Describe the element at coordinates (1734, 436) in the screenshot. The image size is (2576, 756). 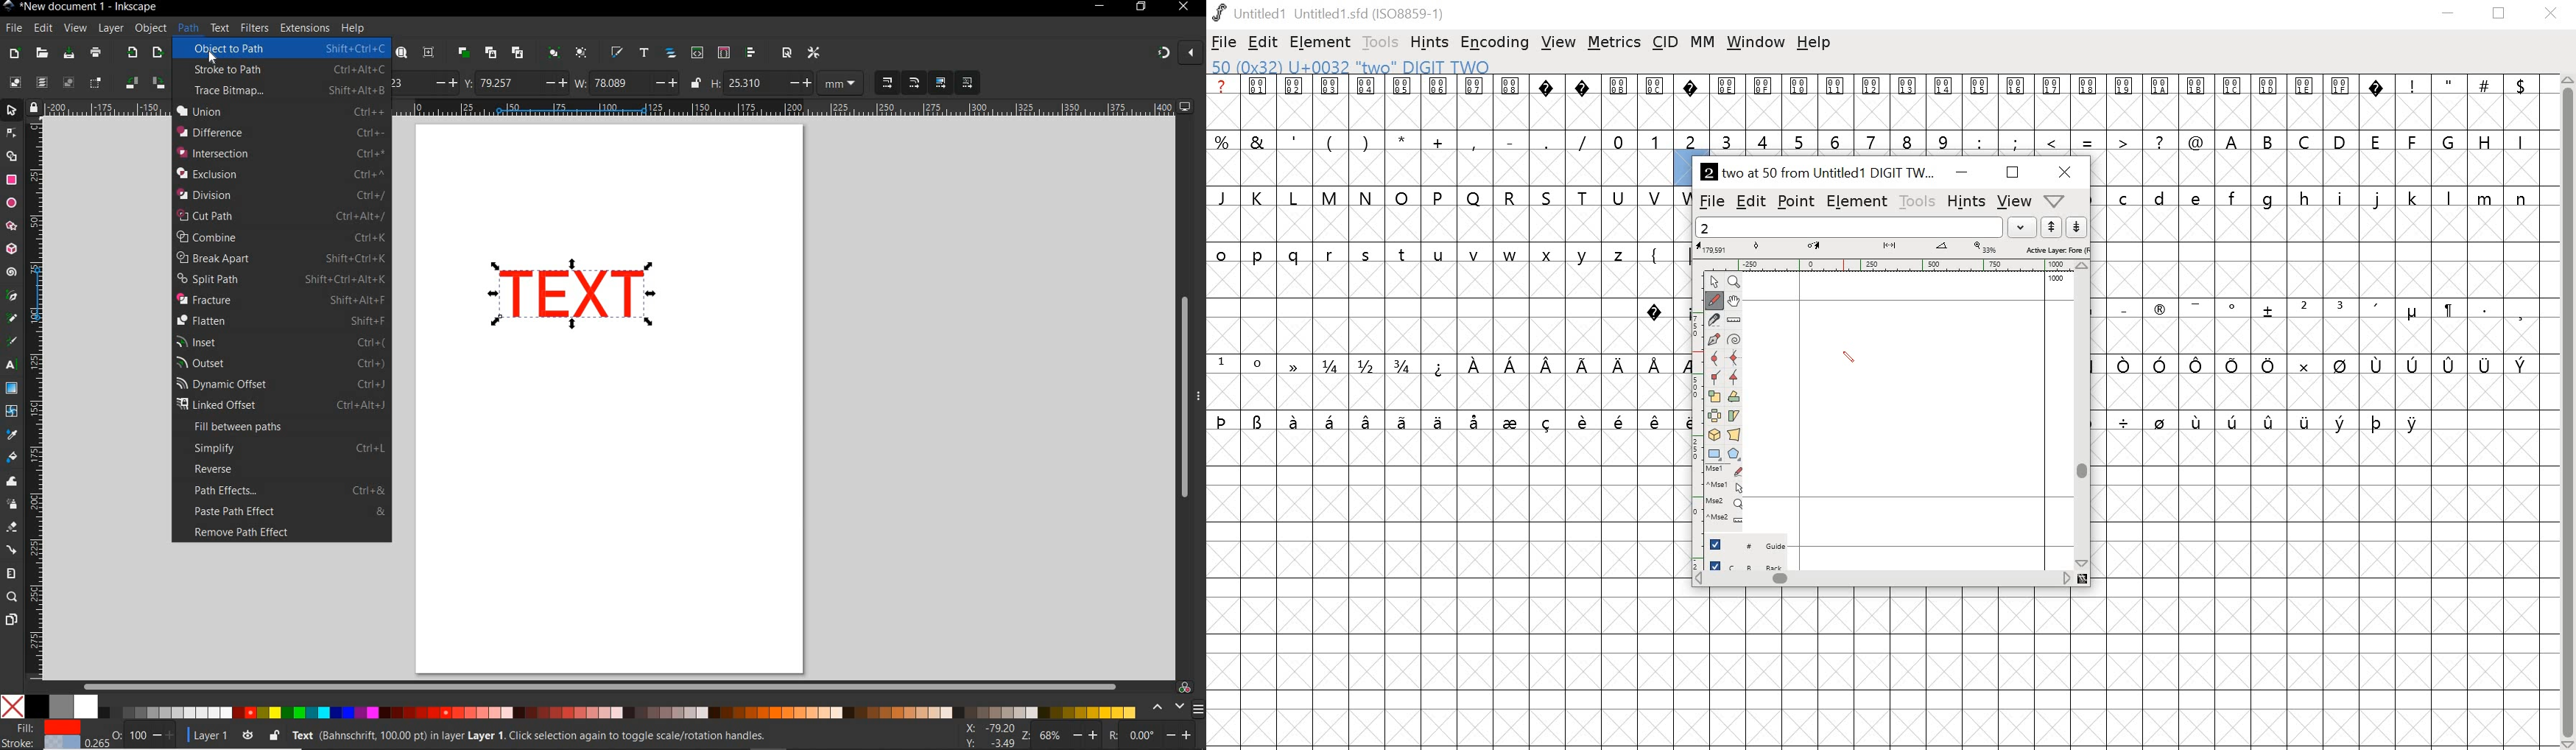
I see `perspective` at that location.